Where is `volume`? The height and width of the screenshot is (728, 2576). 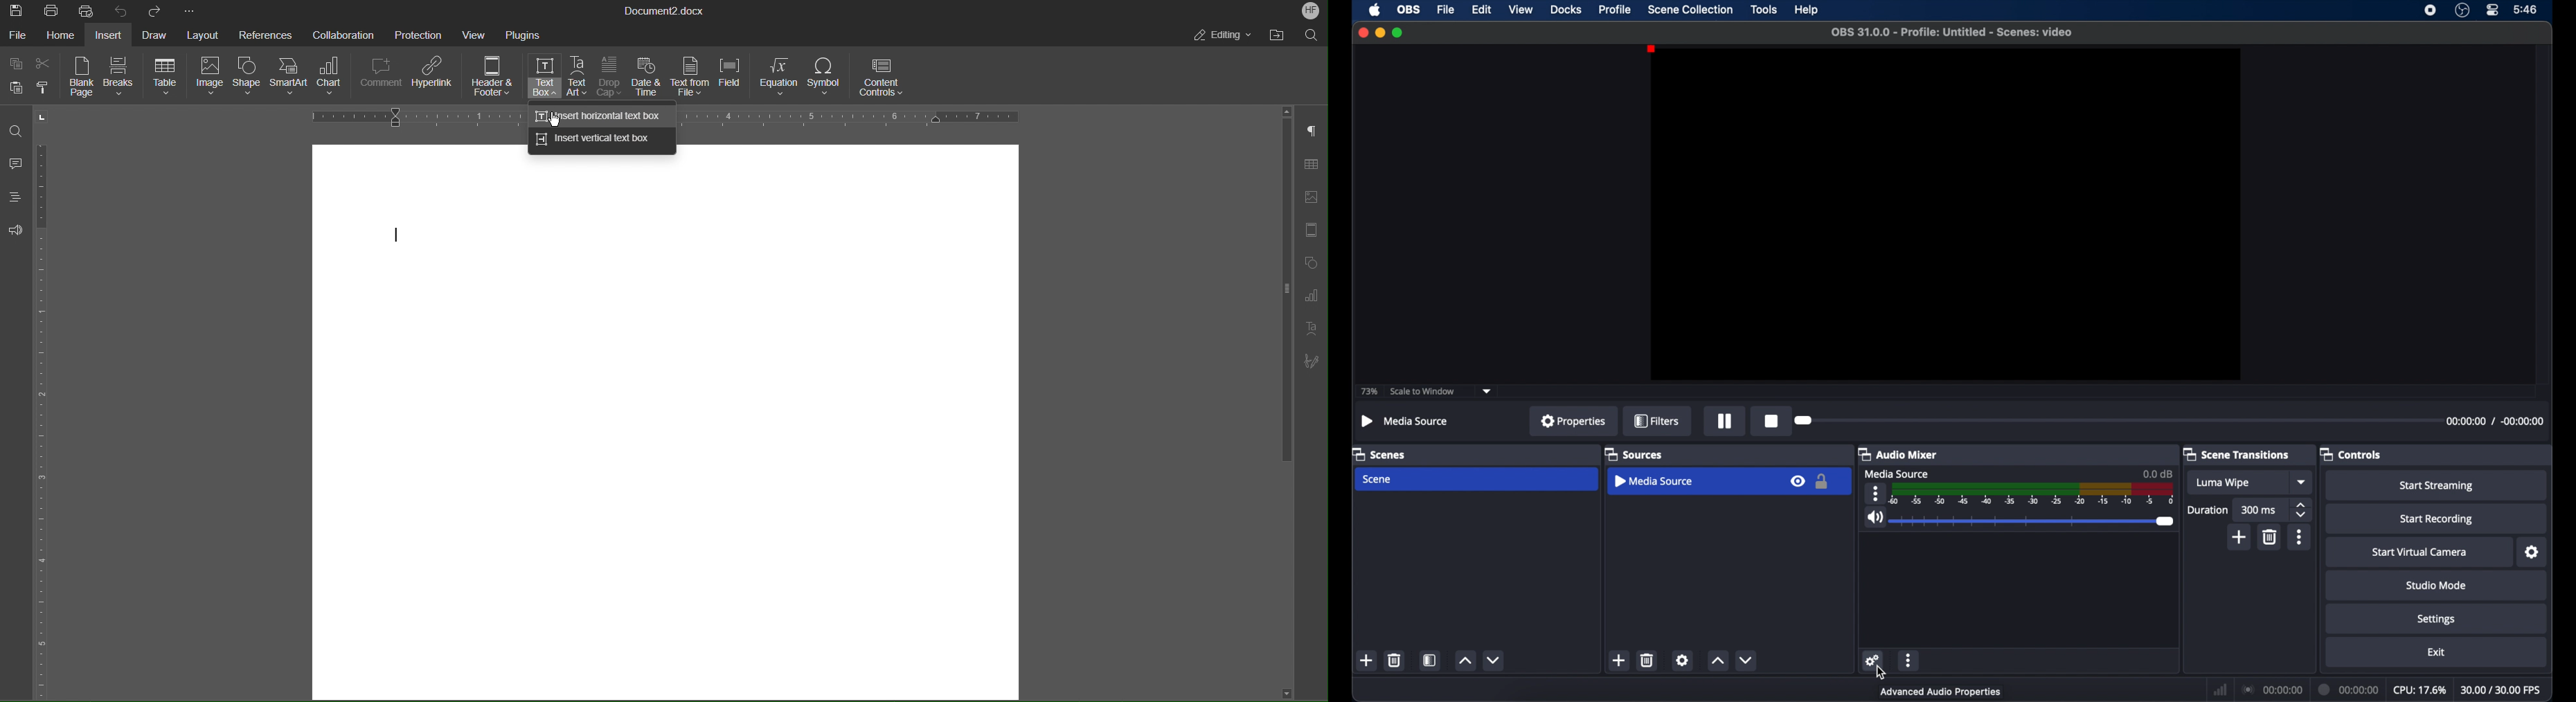 volume is located at coordinates (1875, 517).